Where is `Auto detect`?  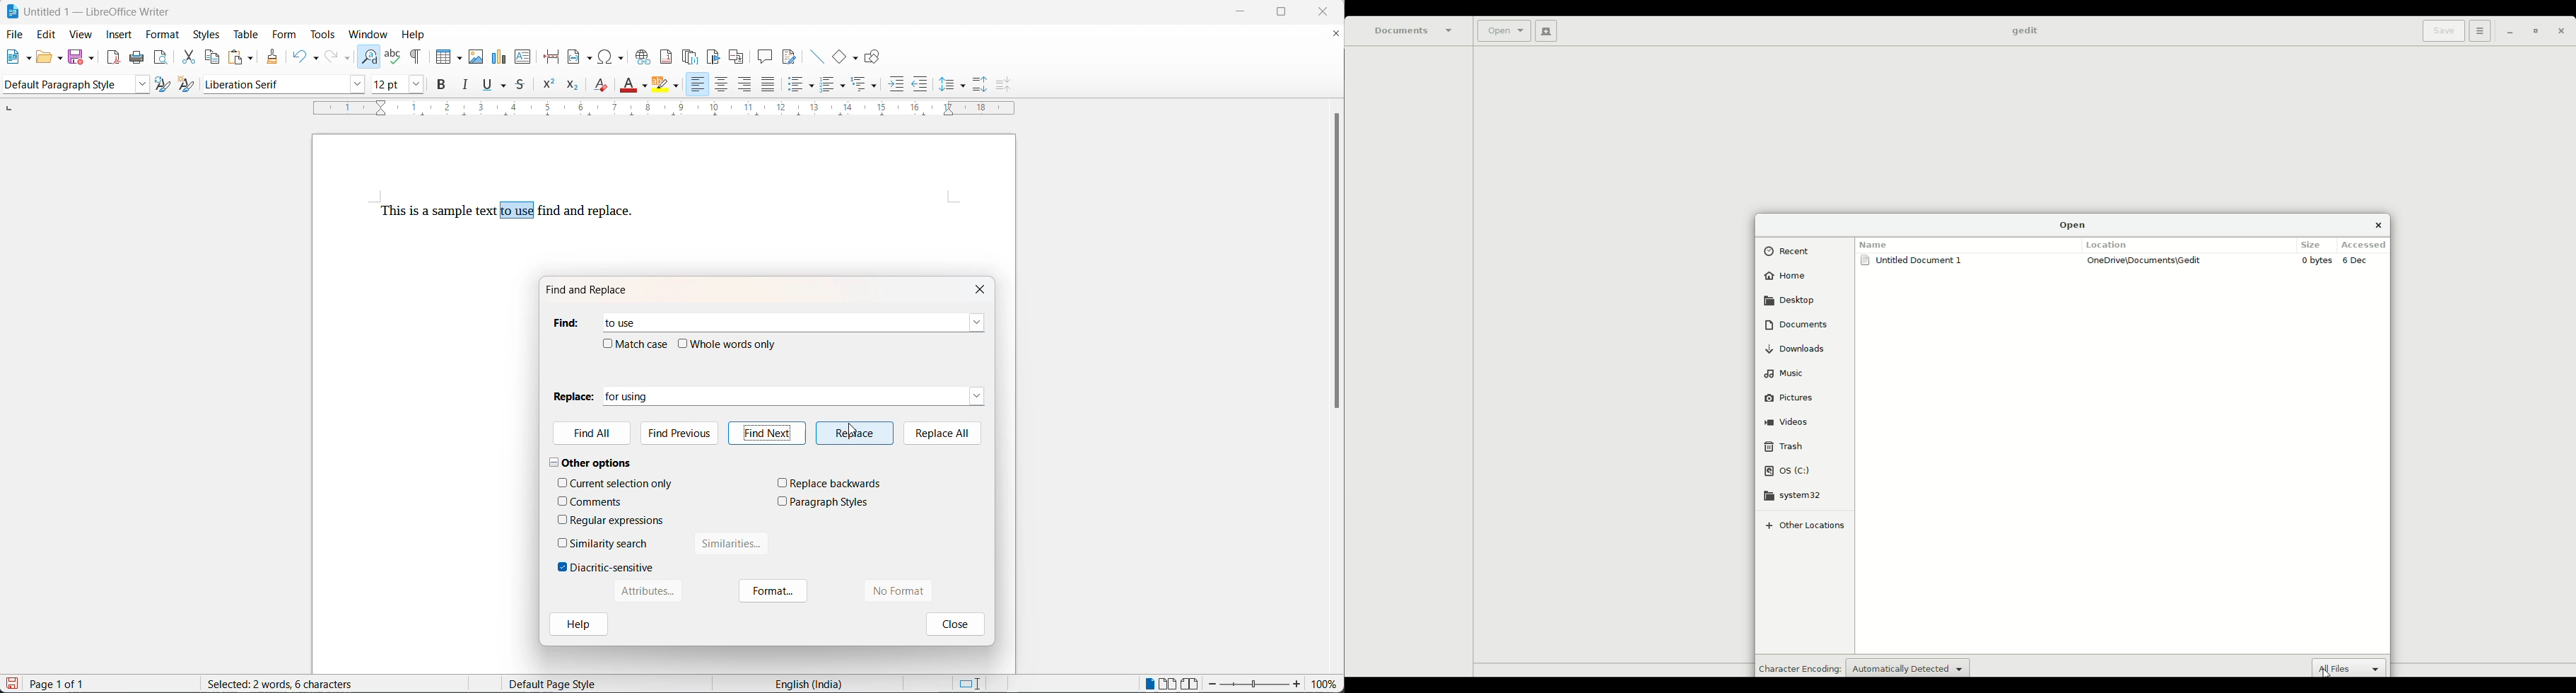 Auto detect is located at coordinates (1908, 667).